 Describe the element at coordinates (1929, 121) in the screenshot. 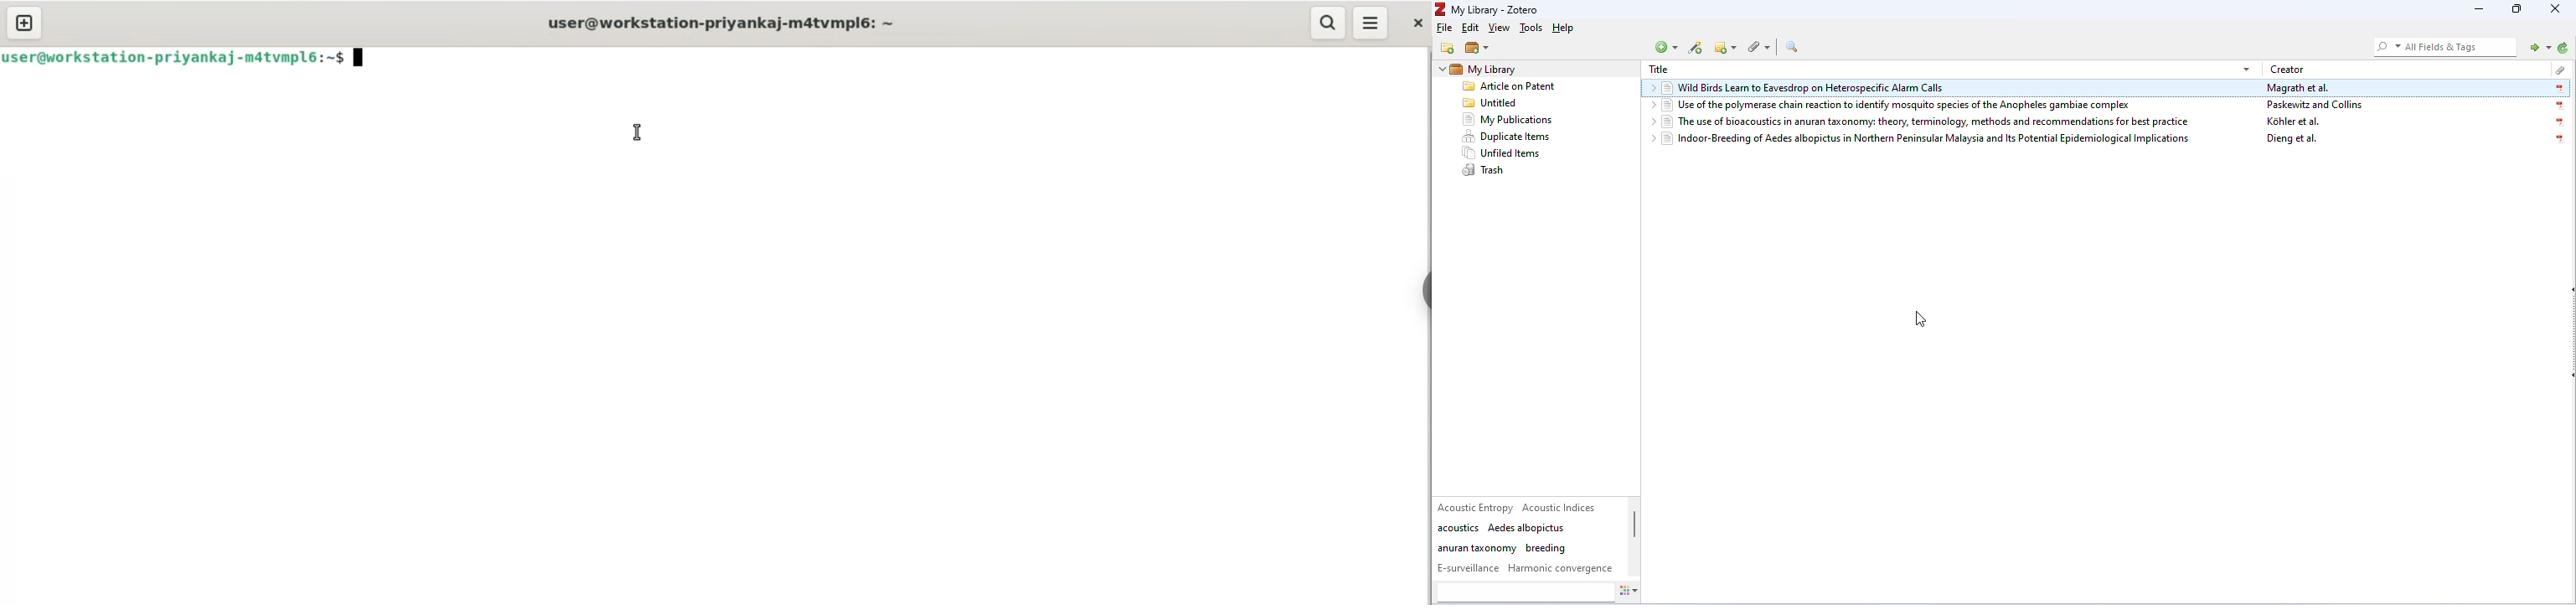

I see `The use of bioacoustics in anuran taxonomy: theory, terminology, methods and recommendations for best practice` at that location.